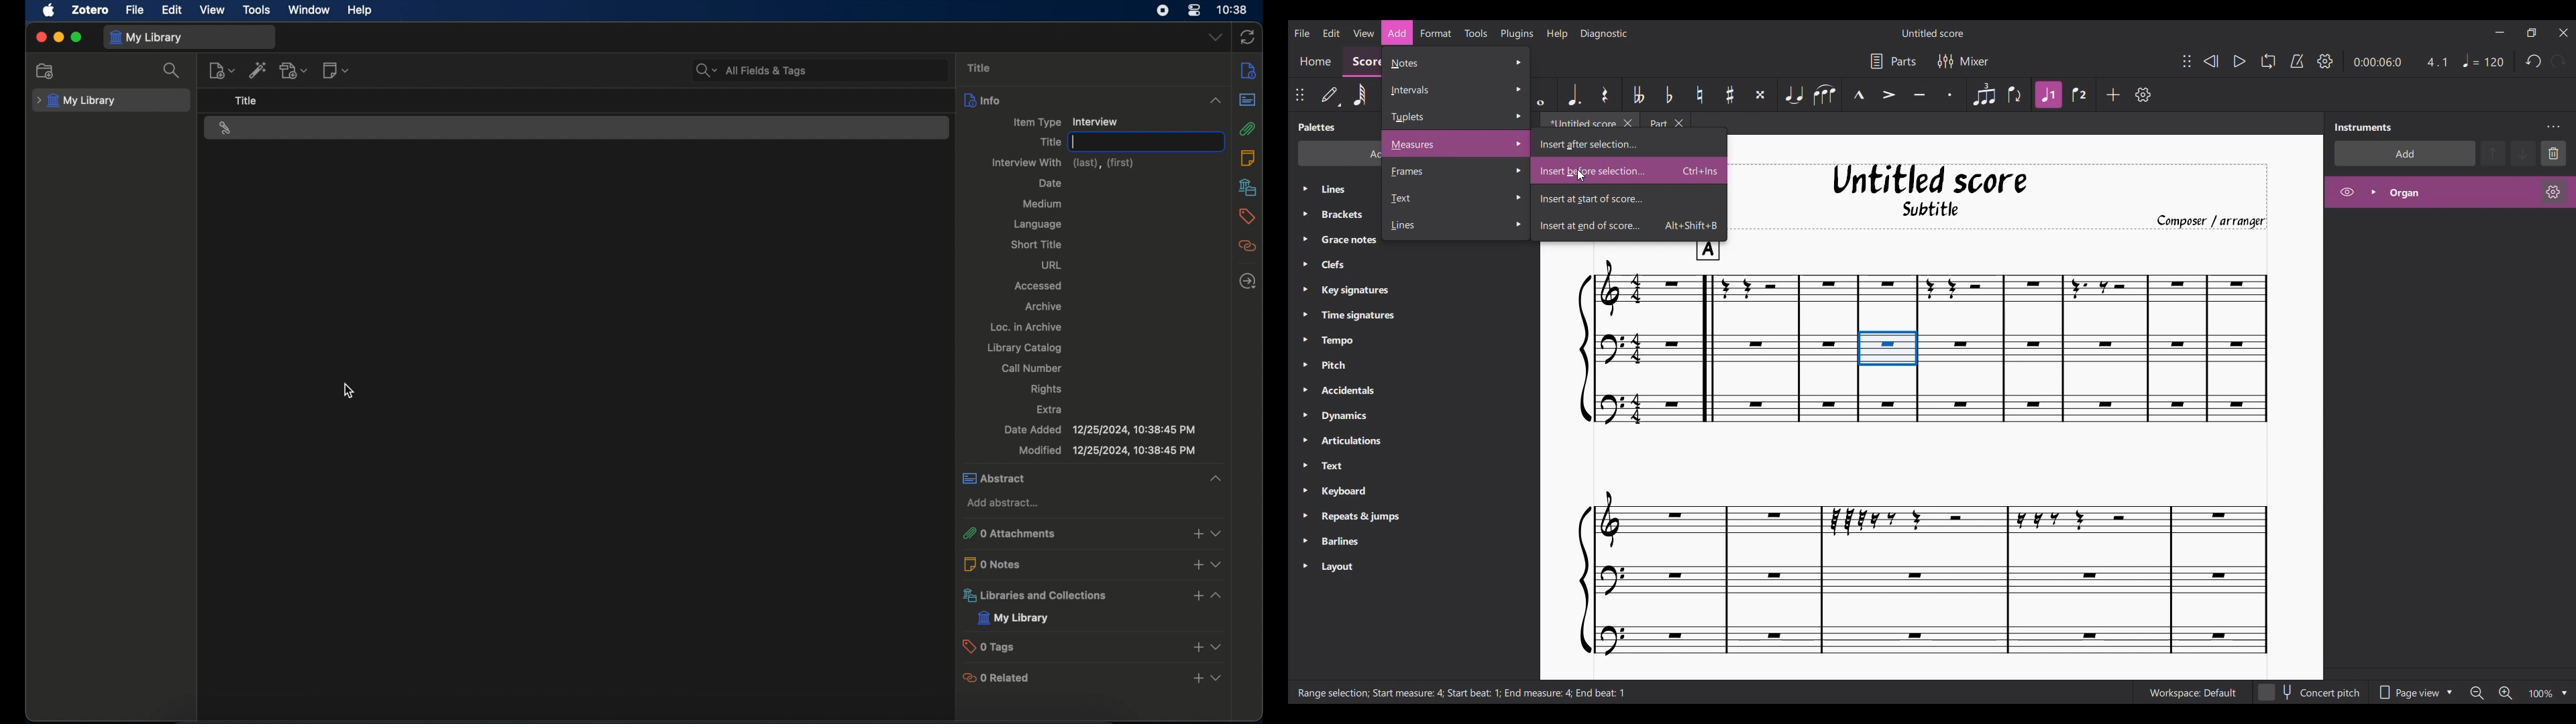 This screenshot has height=728, width=2576. Describe the element at coordinates (981, 68) in the screenshot. I see `title` at that location.